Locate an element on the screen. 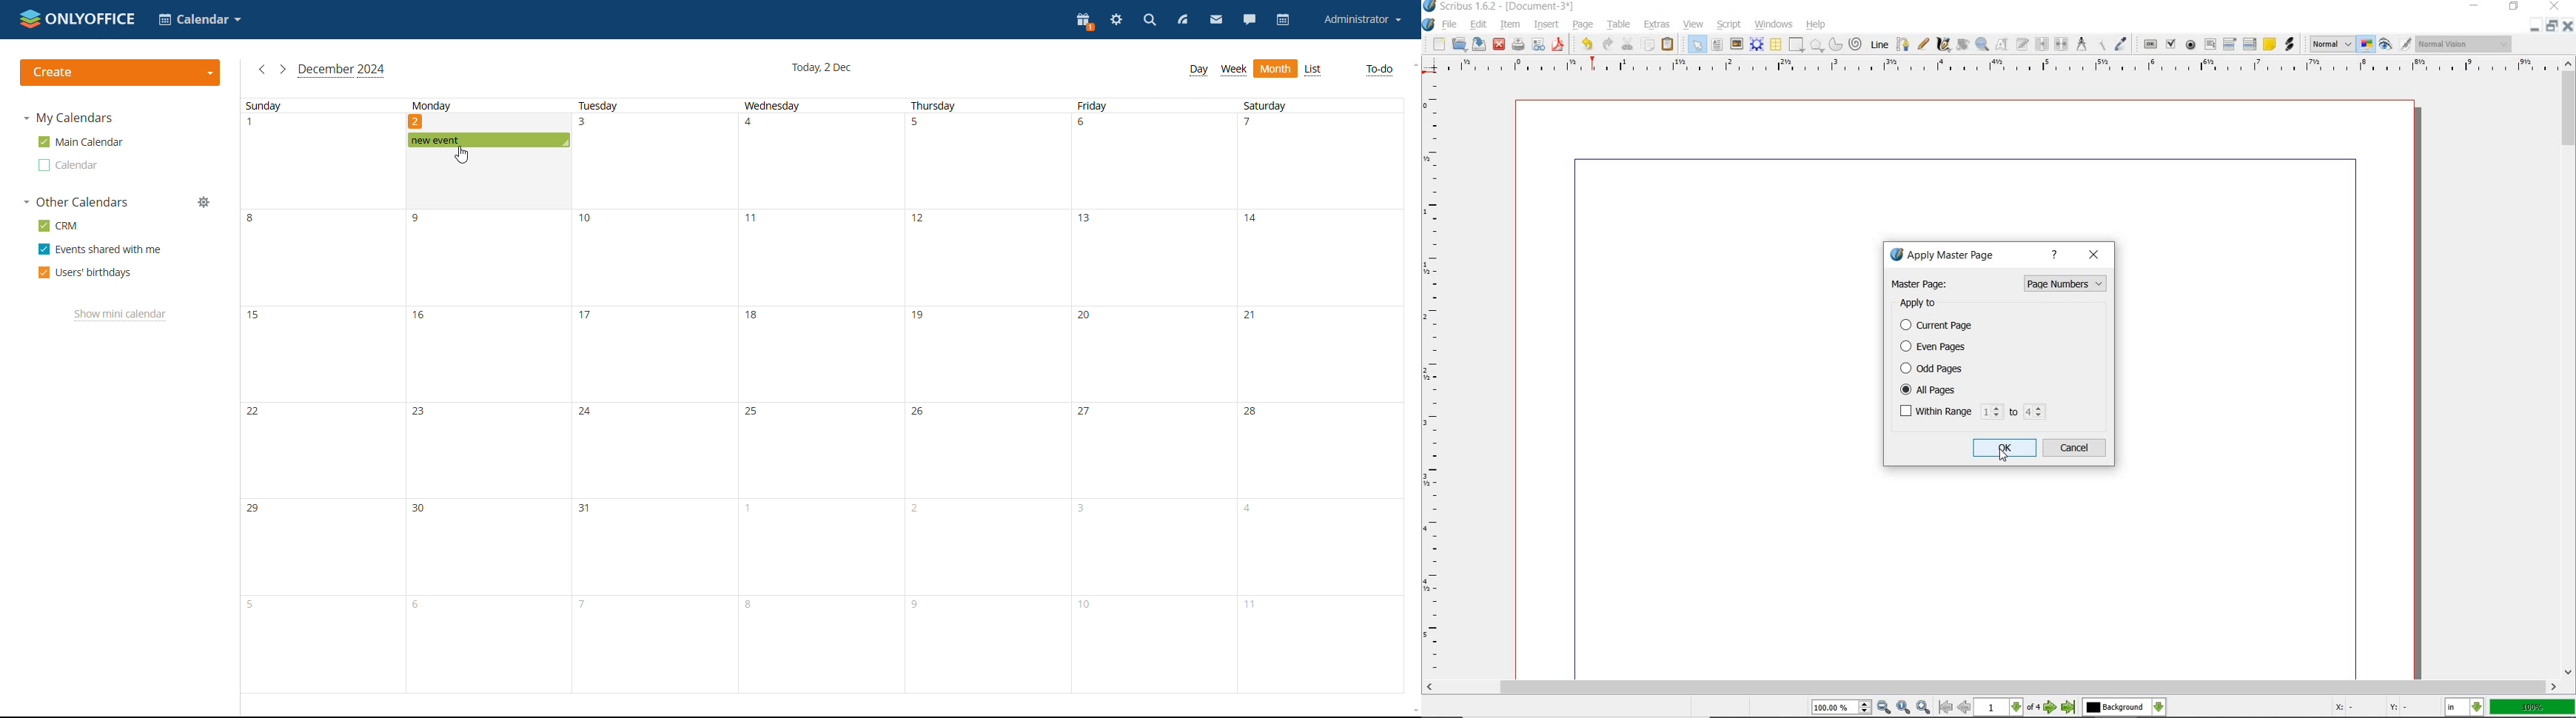 This screenshot has height=728, width=2576. show mini calendar is located at coordinates (121, 315).